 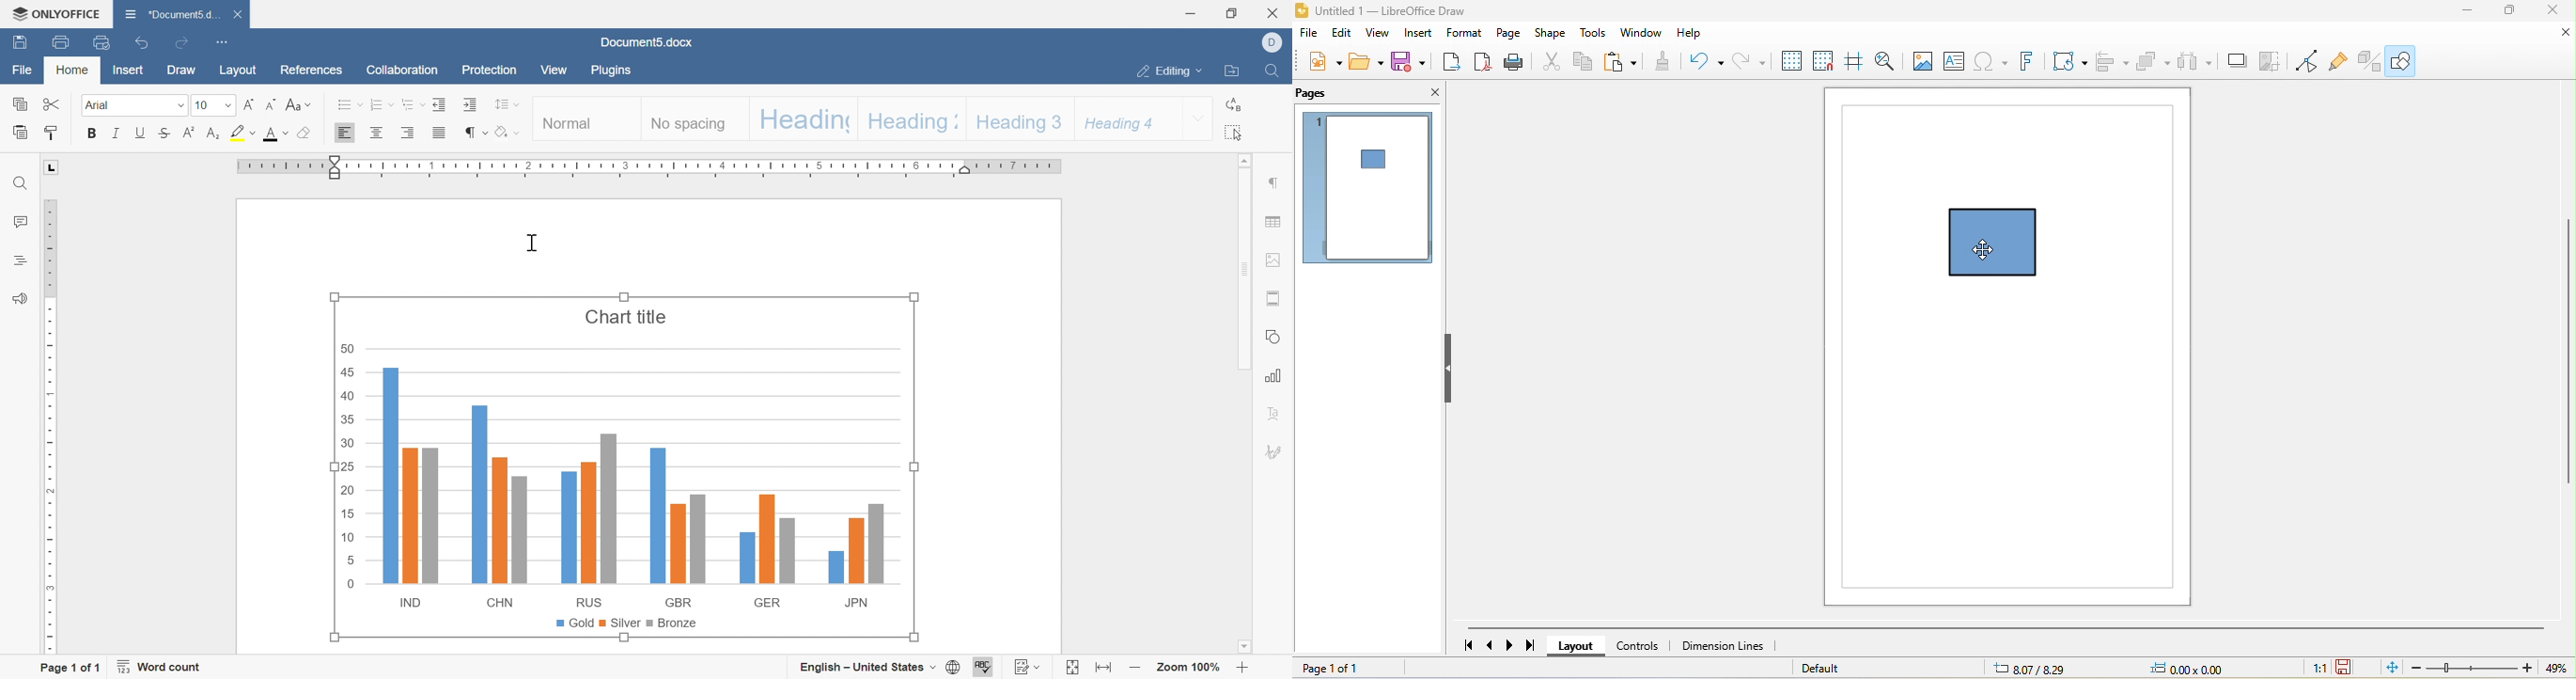 What do you see at coordinates (1586, 63) in the screenshot?
I see `copy` at bounding box center [1586, 63].